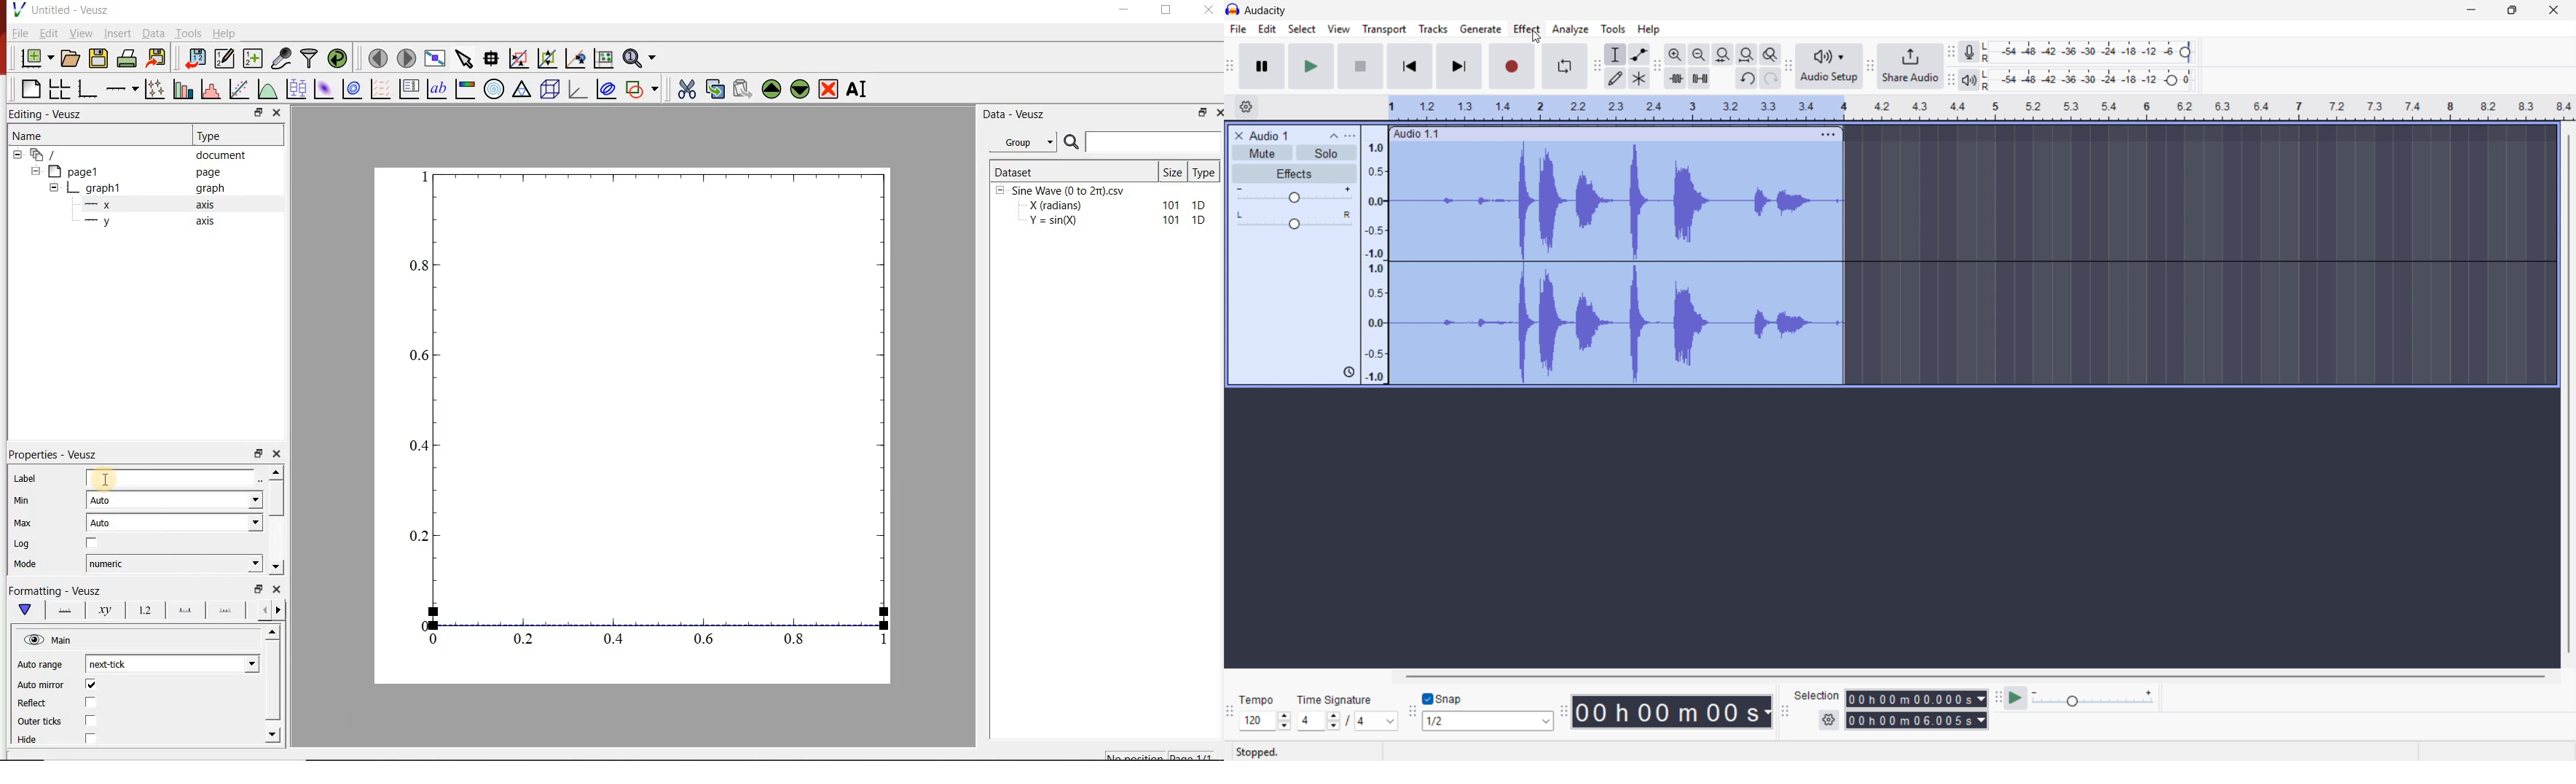  Describe the element at coordinates (1615, 78) in the screenshot. I see `Draw tool` at that location.